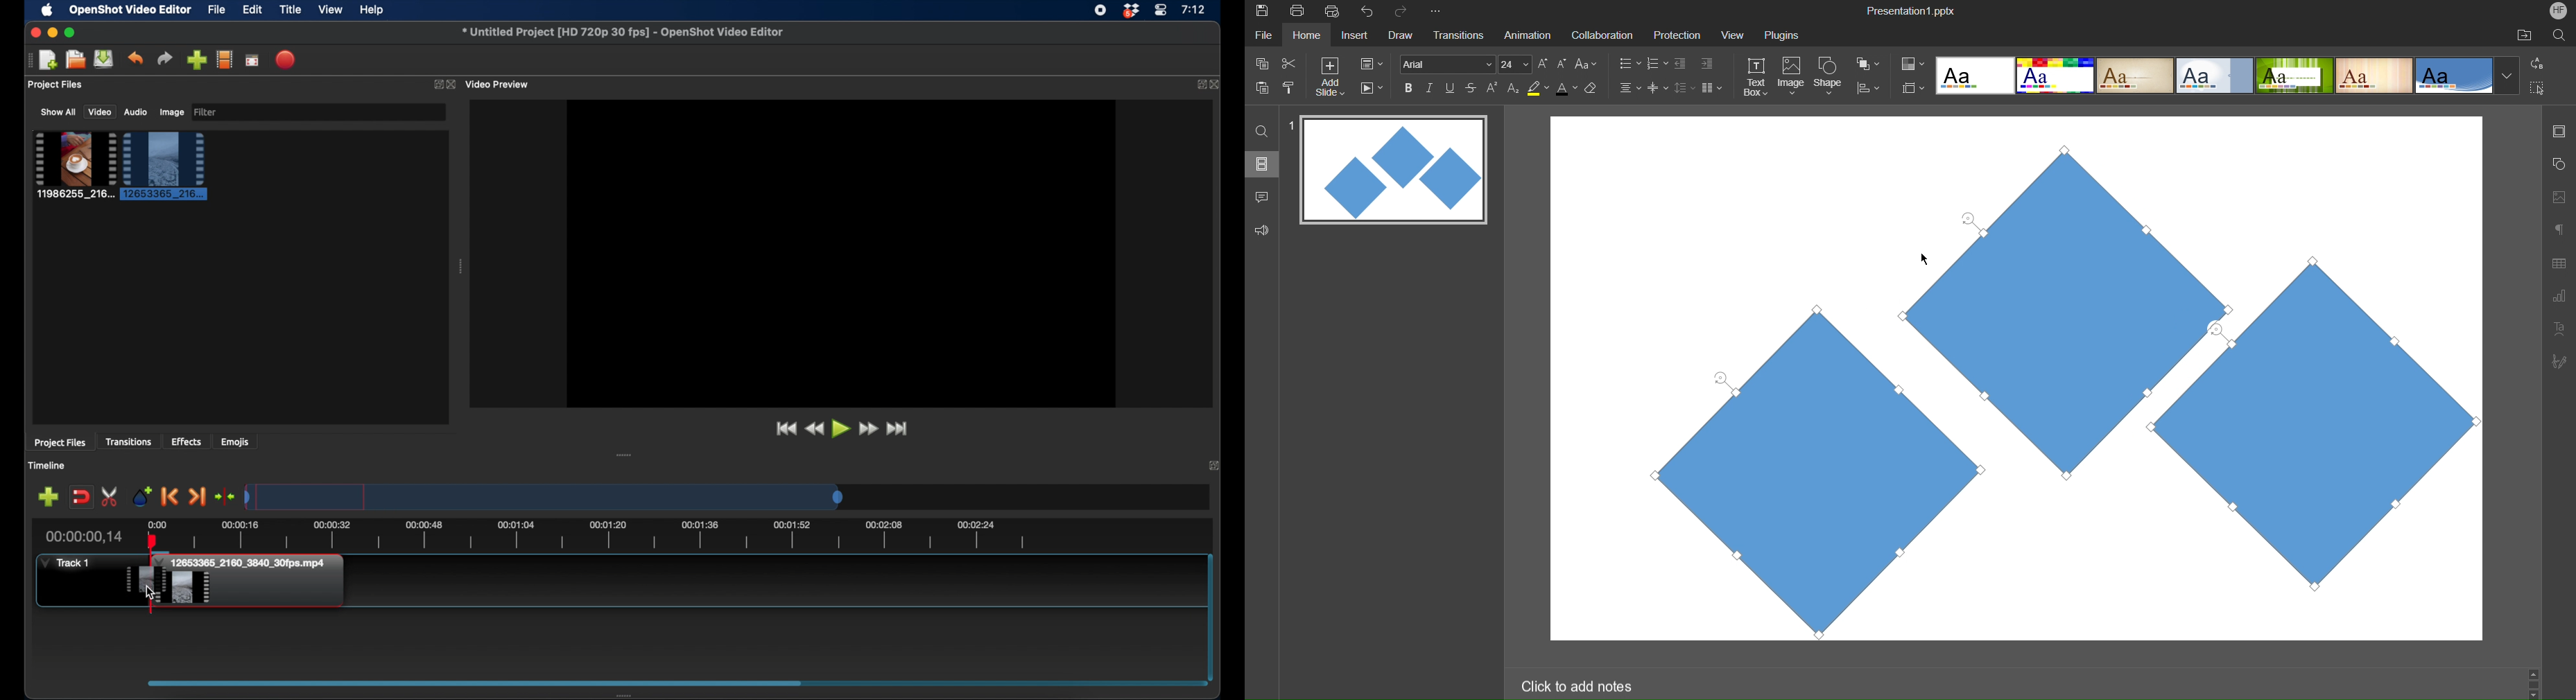  I want to click on clip, so click(74, 165).